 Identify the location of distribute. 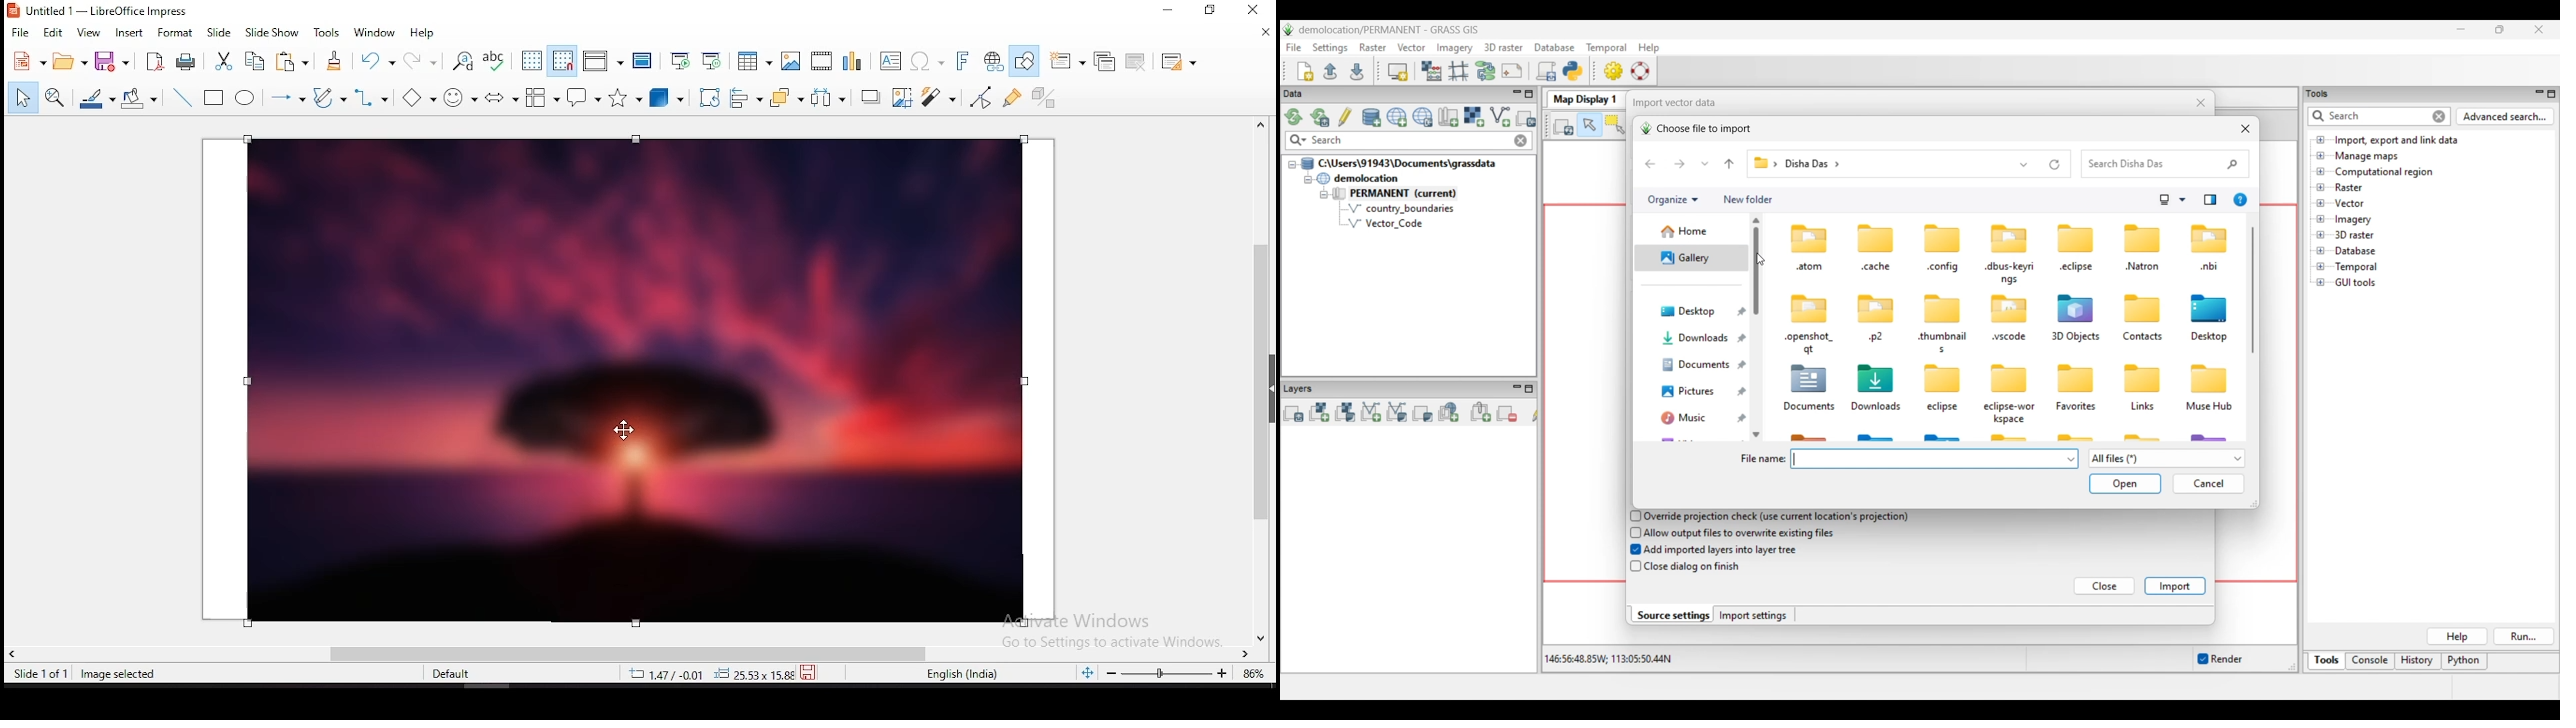
(828, 99).